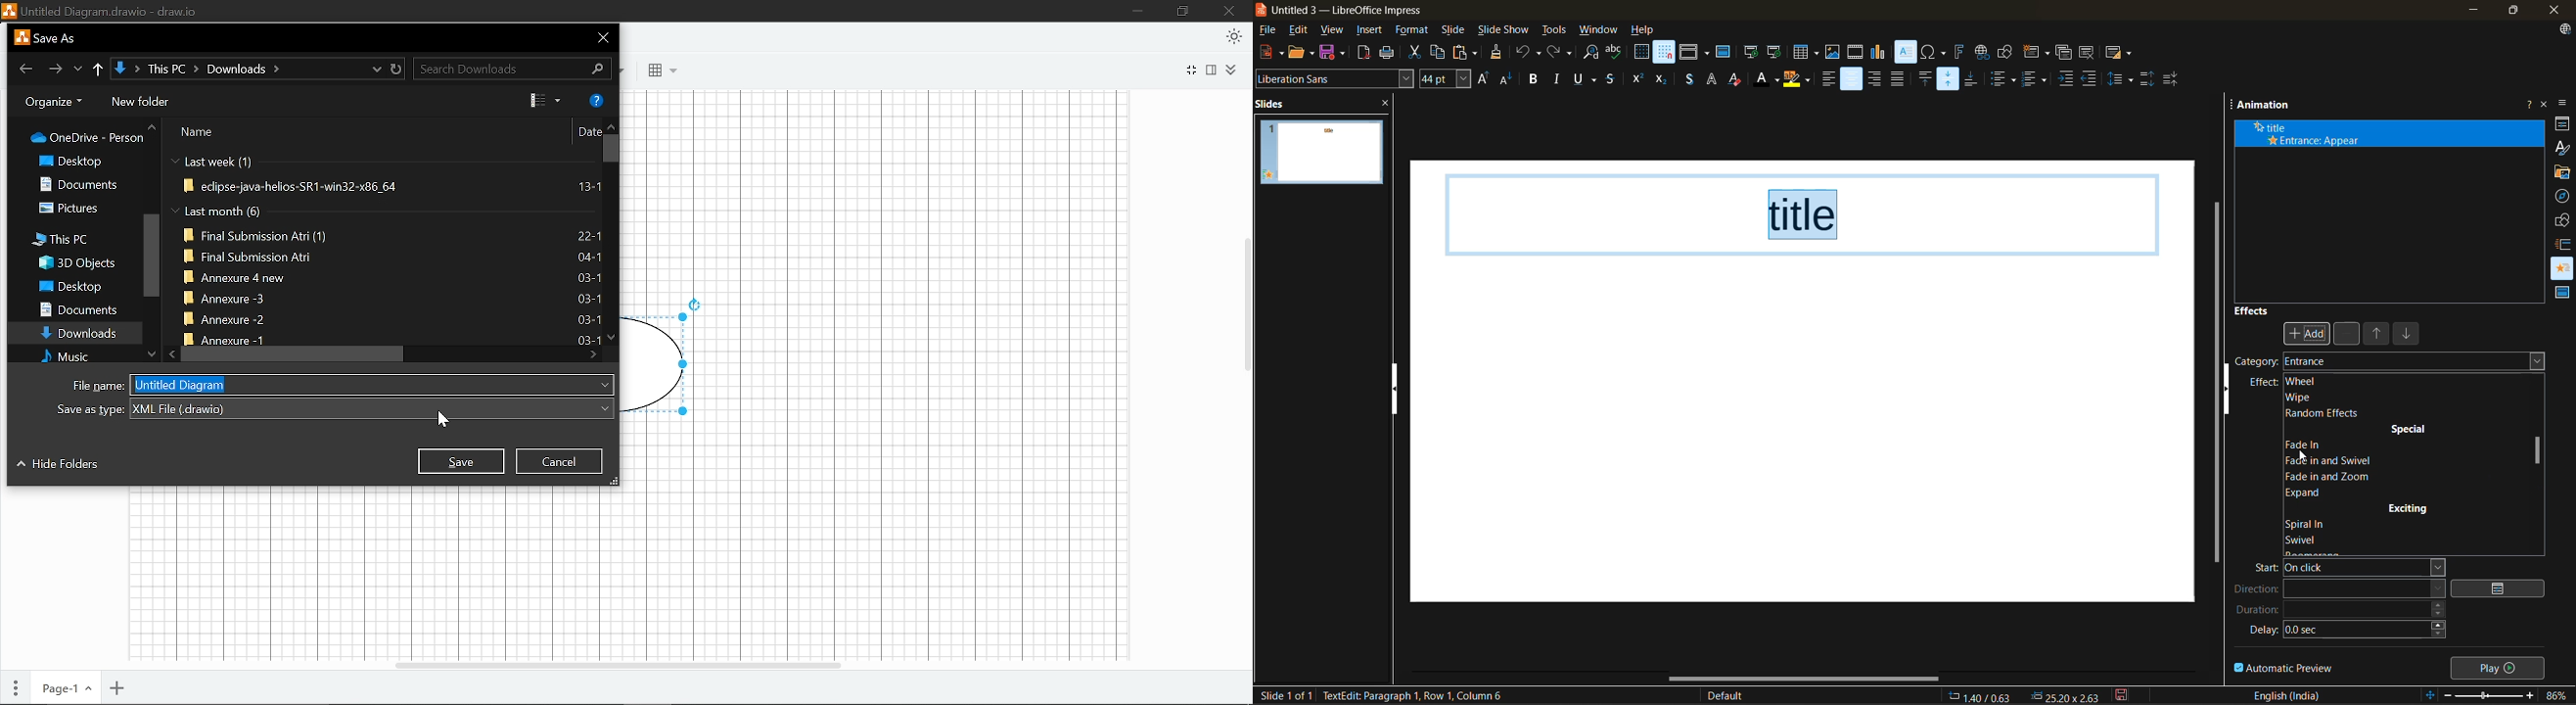 The height and width of the screenshot is (728, 2576). What do you see at coordinates (66, 685) in the screenshot?
I see `Current page` at bounding box center [66, 685].